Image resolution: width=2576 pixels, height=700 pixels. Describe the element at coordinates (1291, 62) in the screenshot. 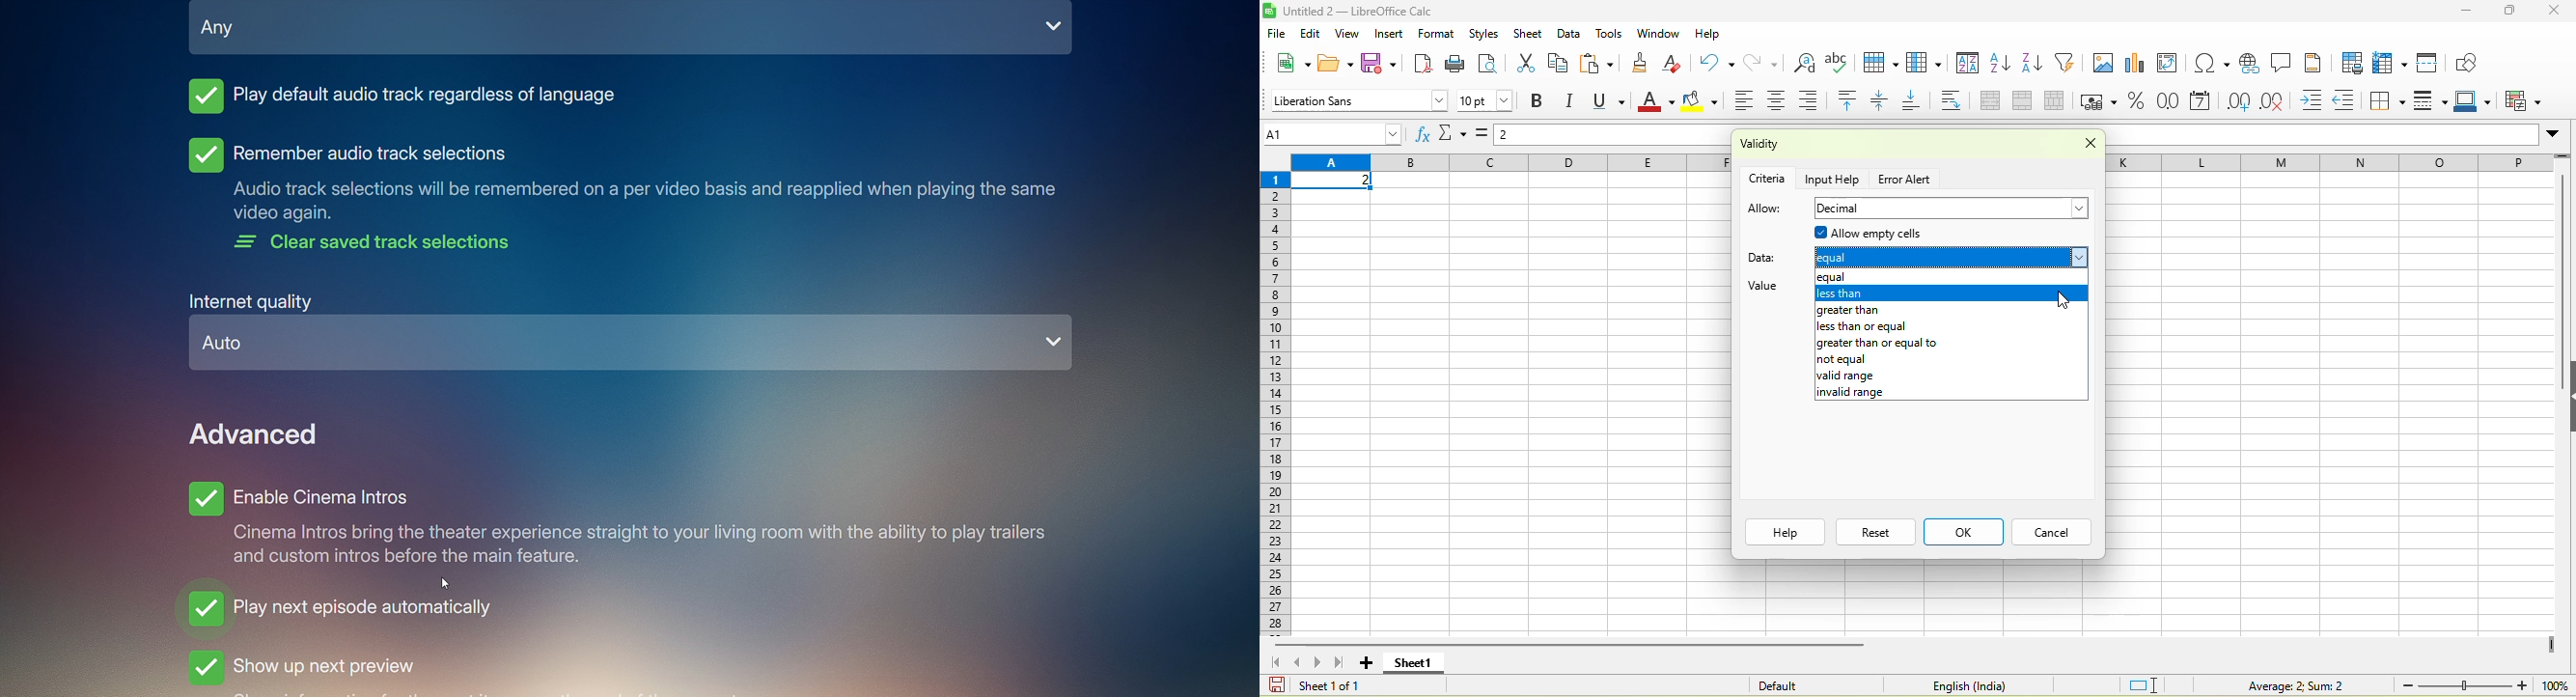

I see `new` at that location.